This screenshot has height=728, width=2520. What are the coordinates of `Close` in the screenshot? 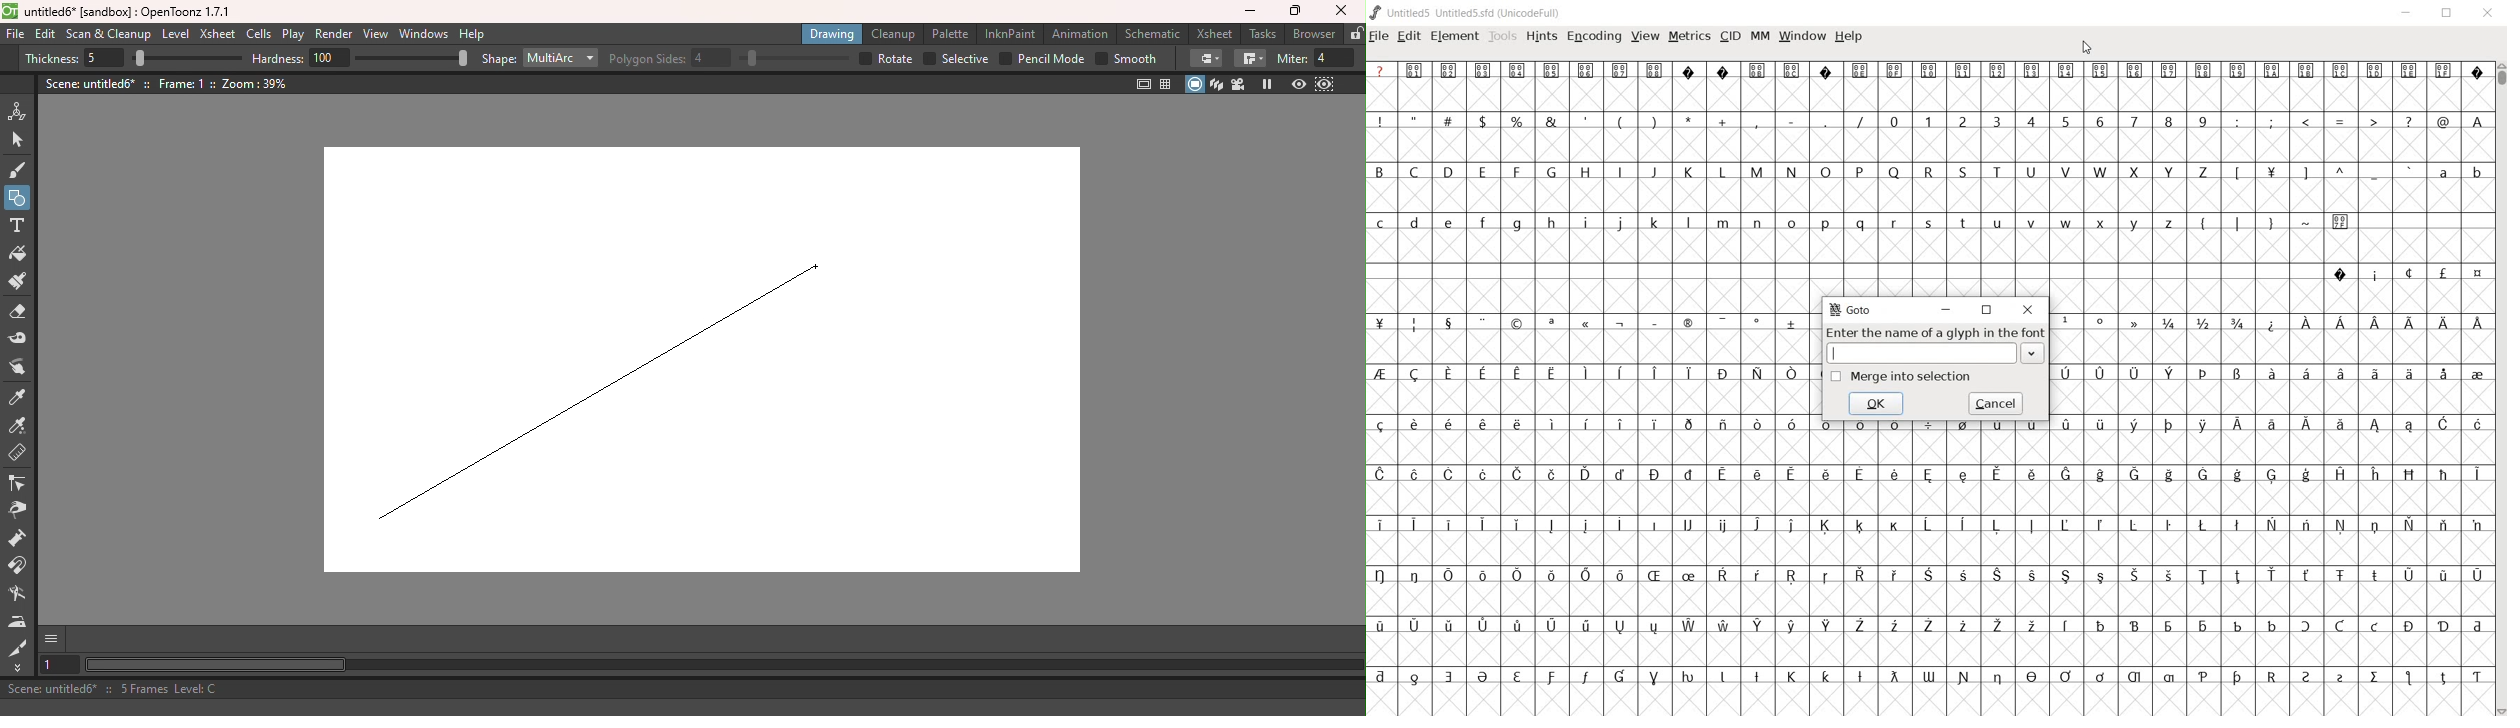 It's located at (1344, 11).